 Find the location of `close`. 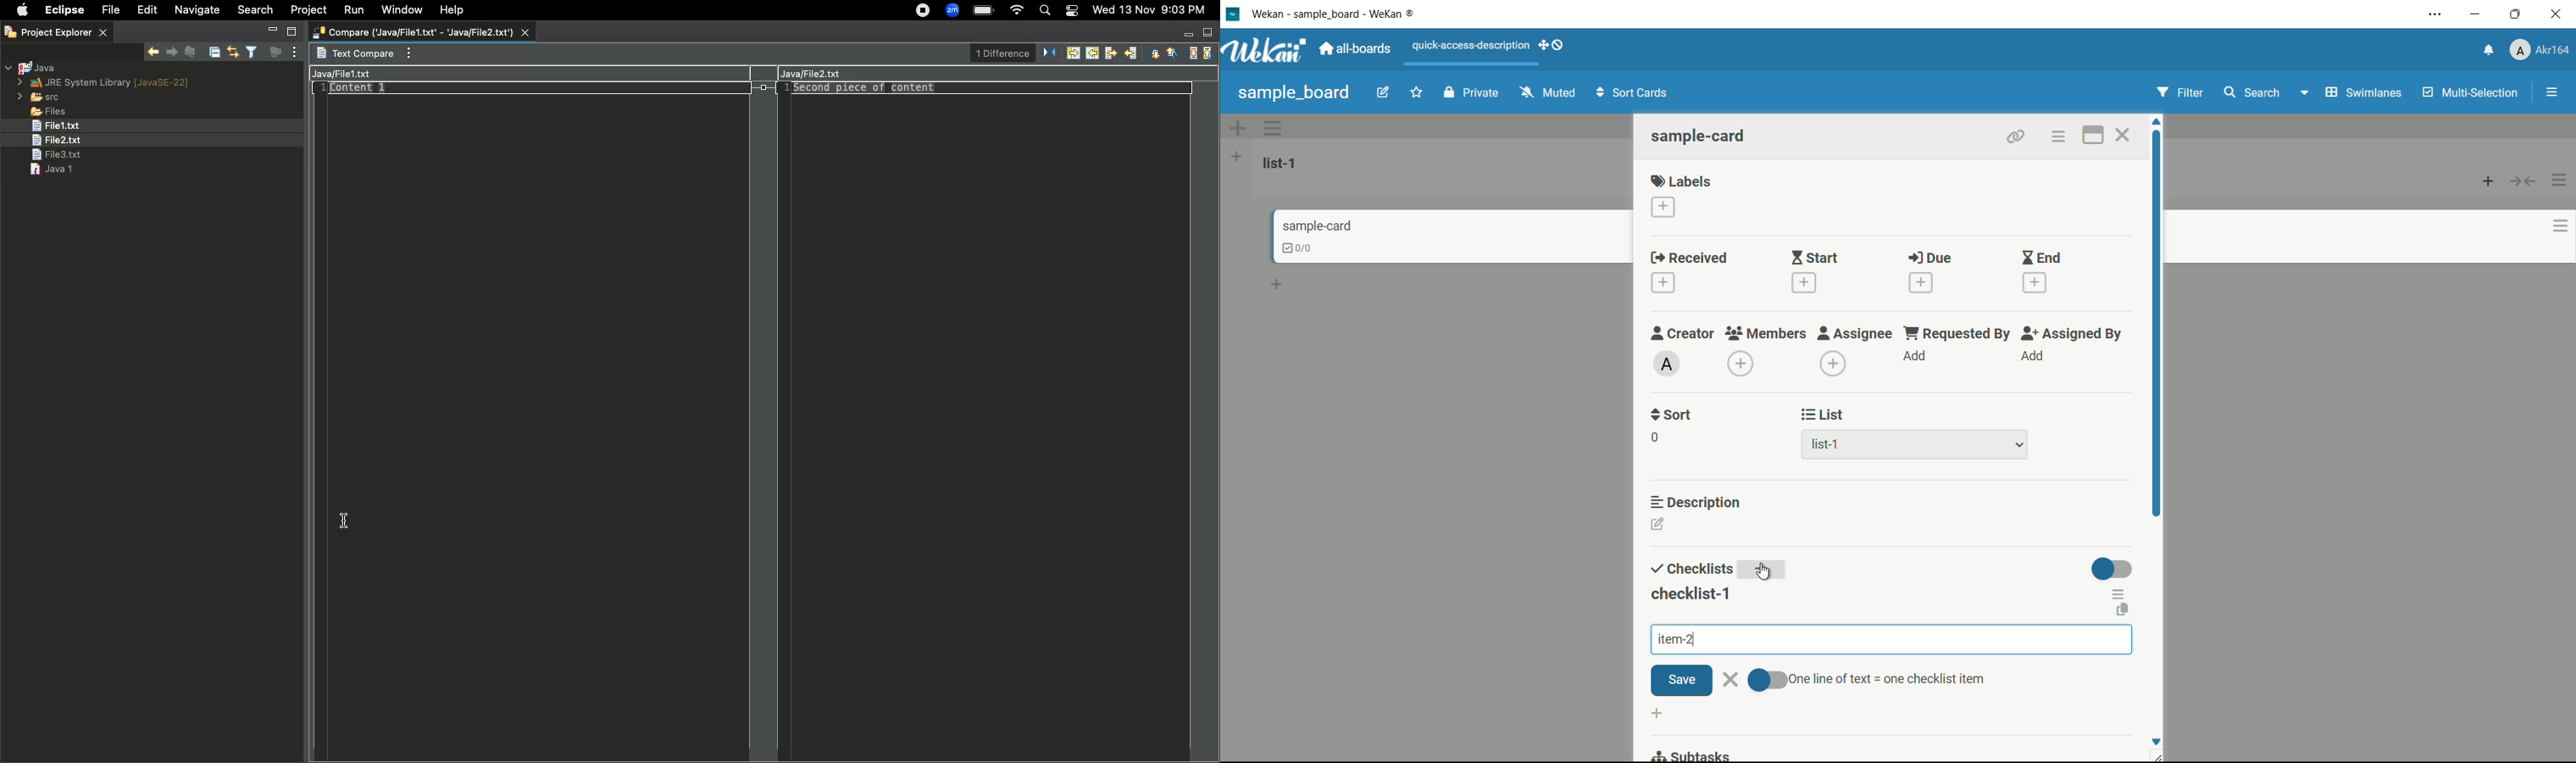

close is located at coordinates (1731, 678).